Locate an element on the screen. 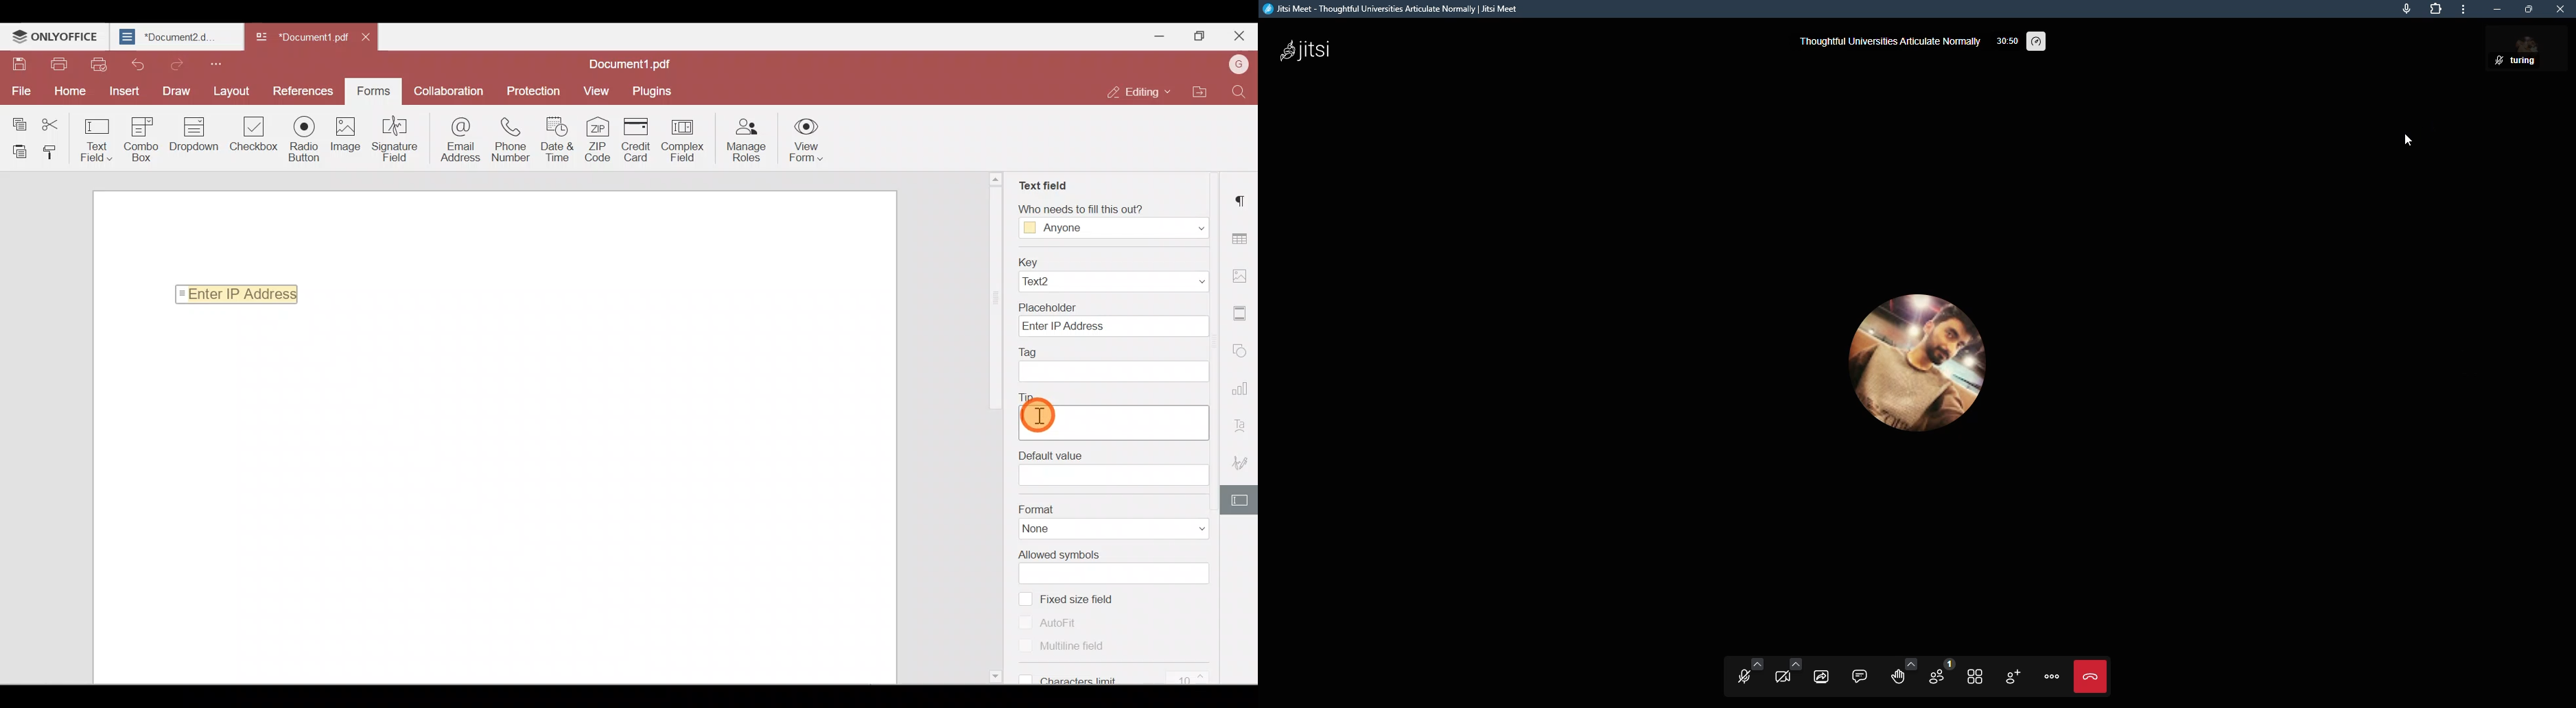  tip filed is located at coordinates (1055, 455).